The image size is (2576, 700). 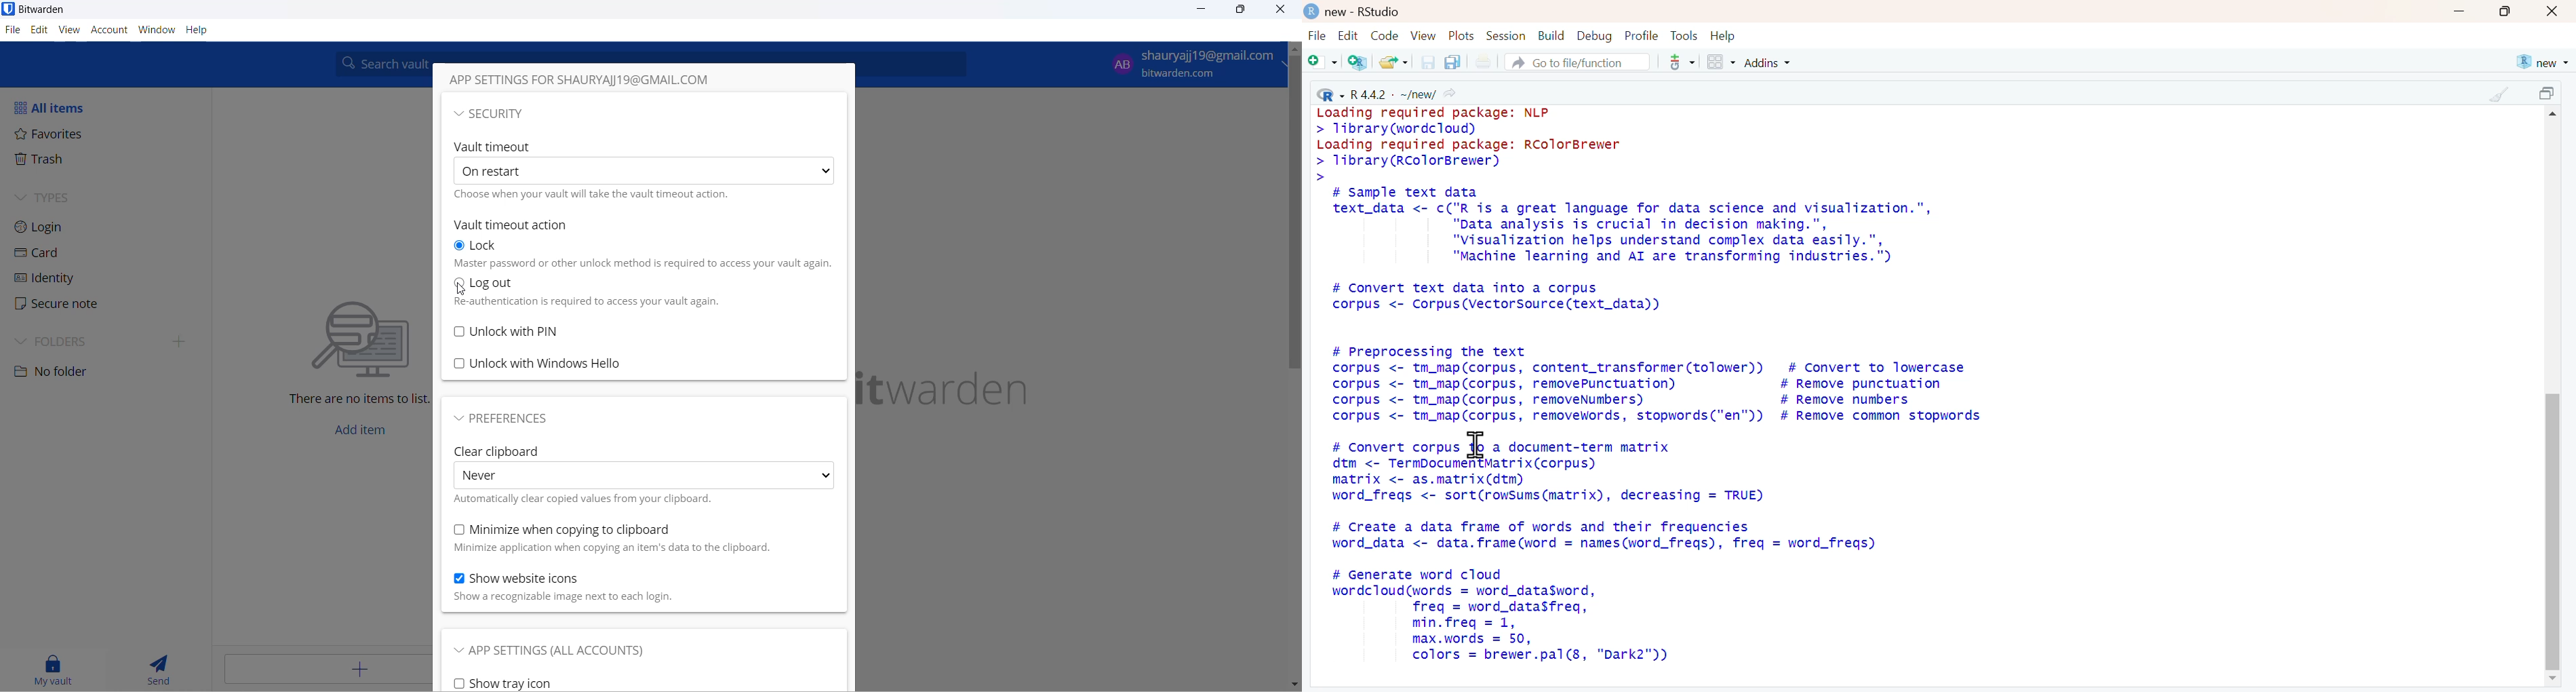 What do you see at coordinates (359, 433) in the screenshot?
I see `add item button` at bounding box center [359, 433].